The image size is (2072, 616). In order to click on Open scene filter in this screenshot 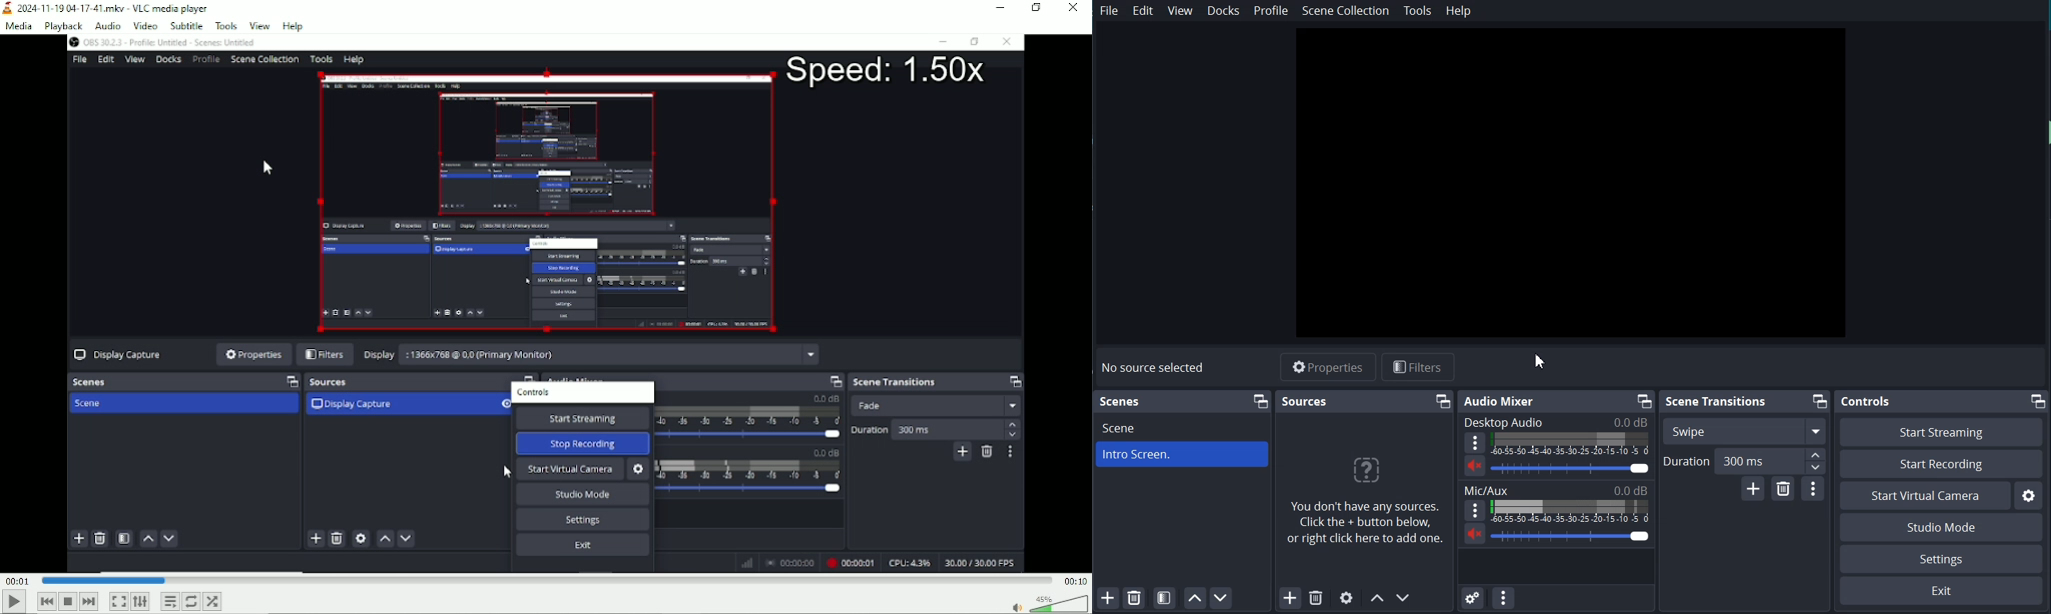, I will do `click(1164, 597)`.